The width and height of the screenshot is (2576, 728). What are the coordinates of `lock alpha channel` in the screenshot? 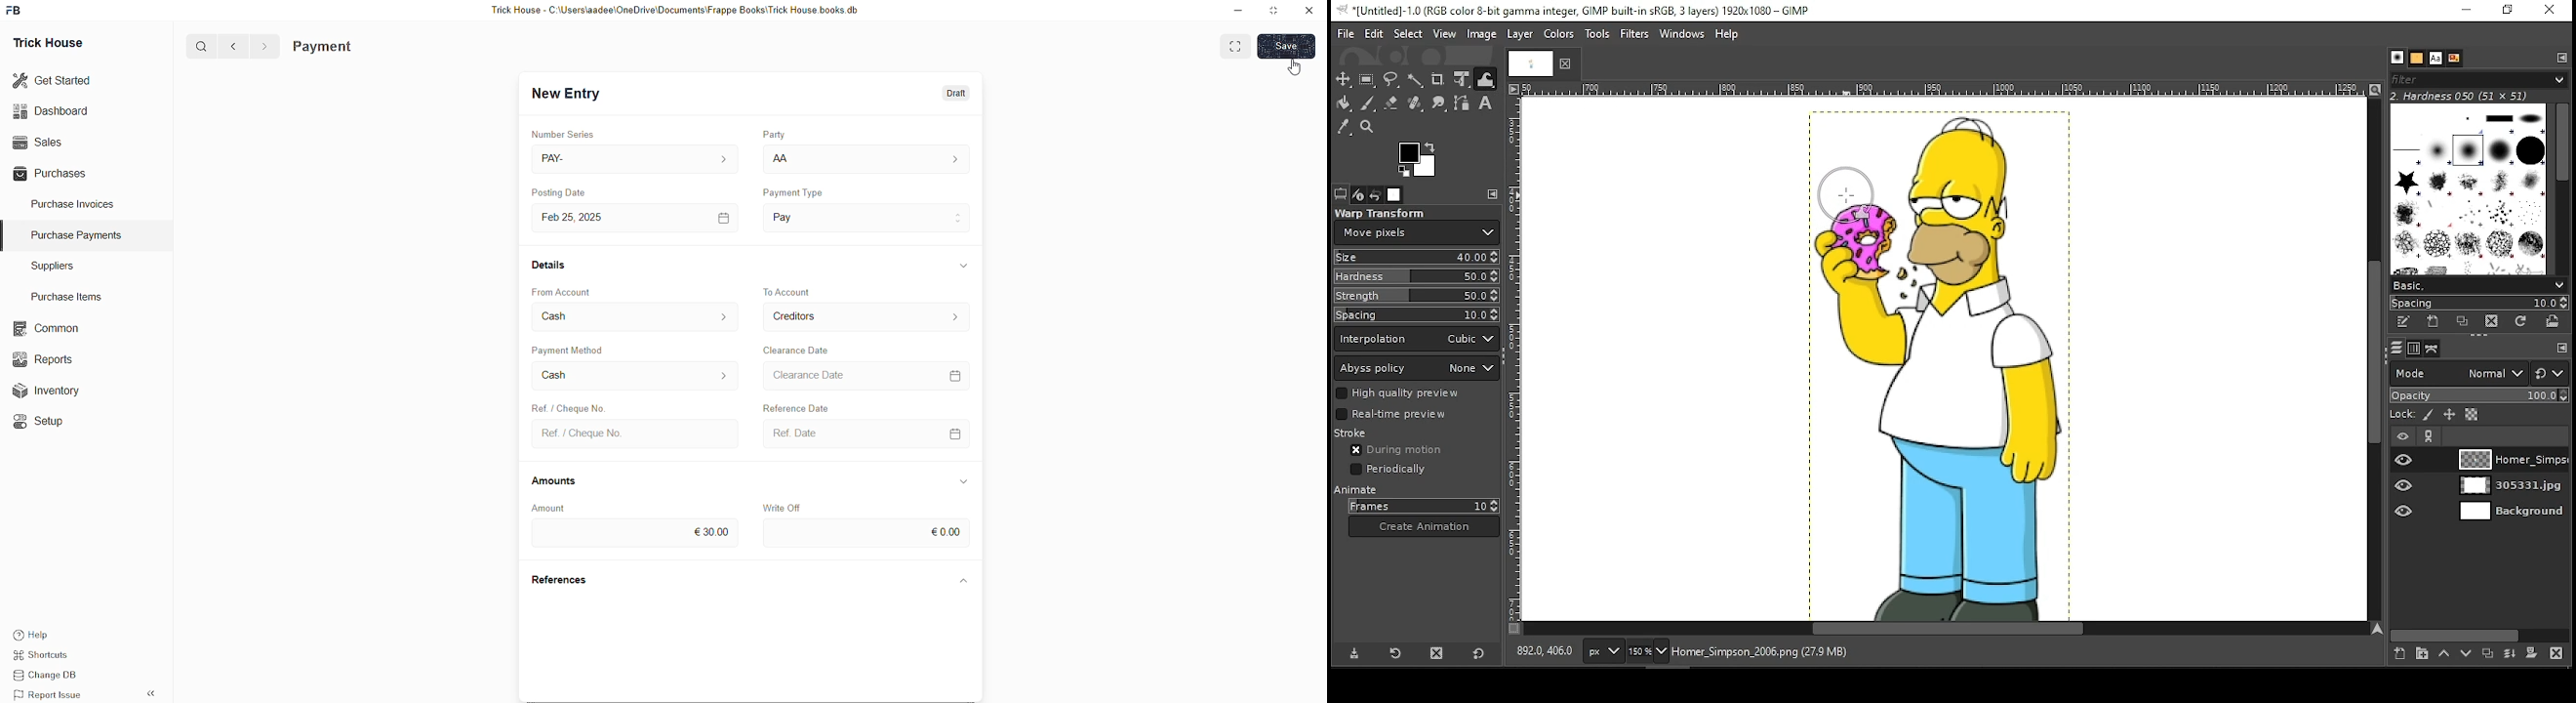 It's located at (2471, 414).